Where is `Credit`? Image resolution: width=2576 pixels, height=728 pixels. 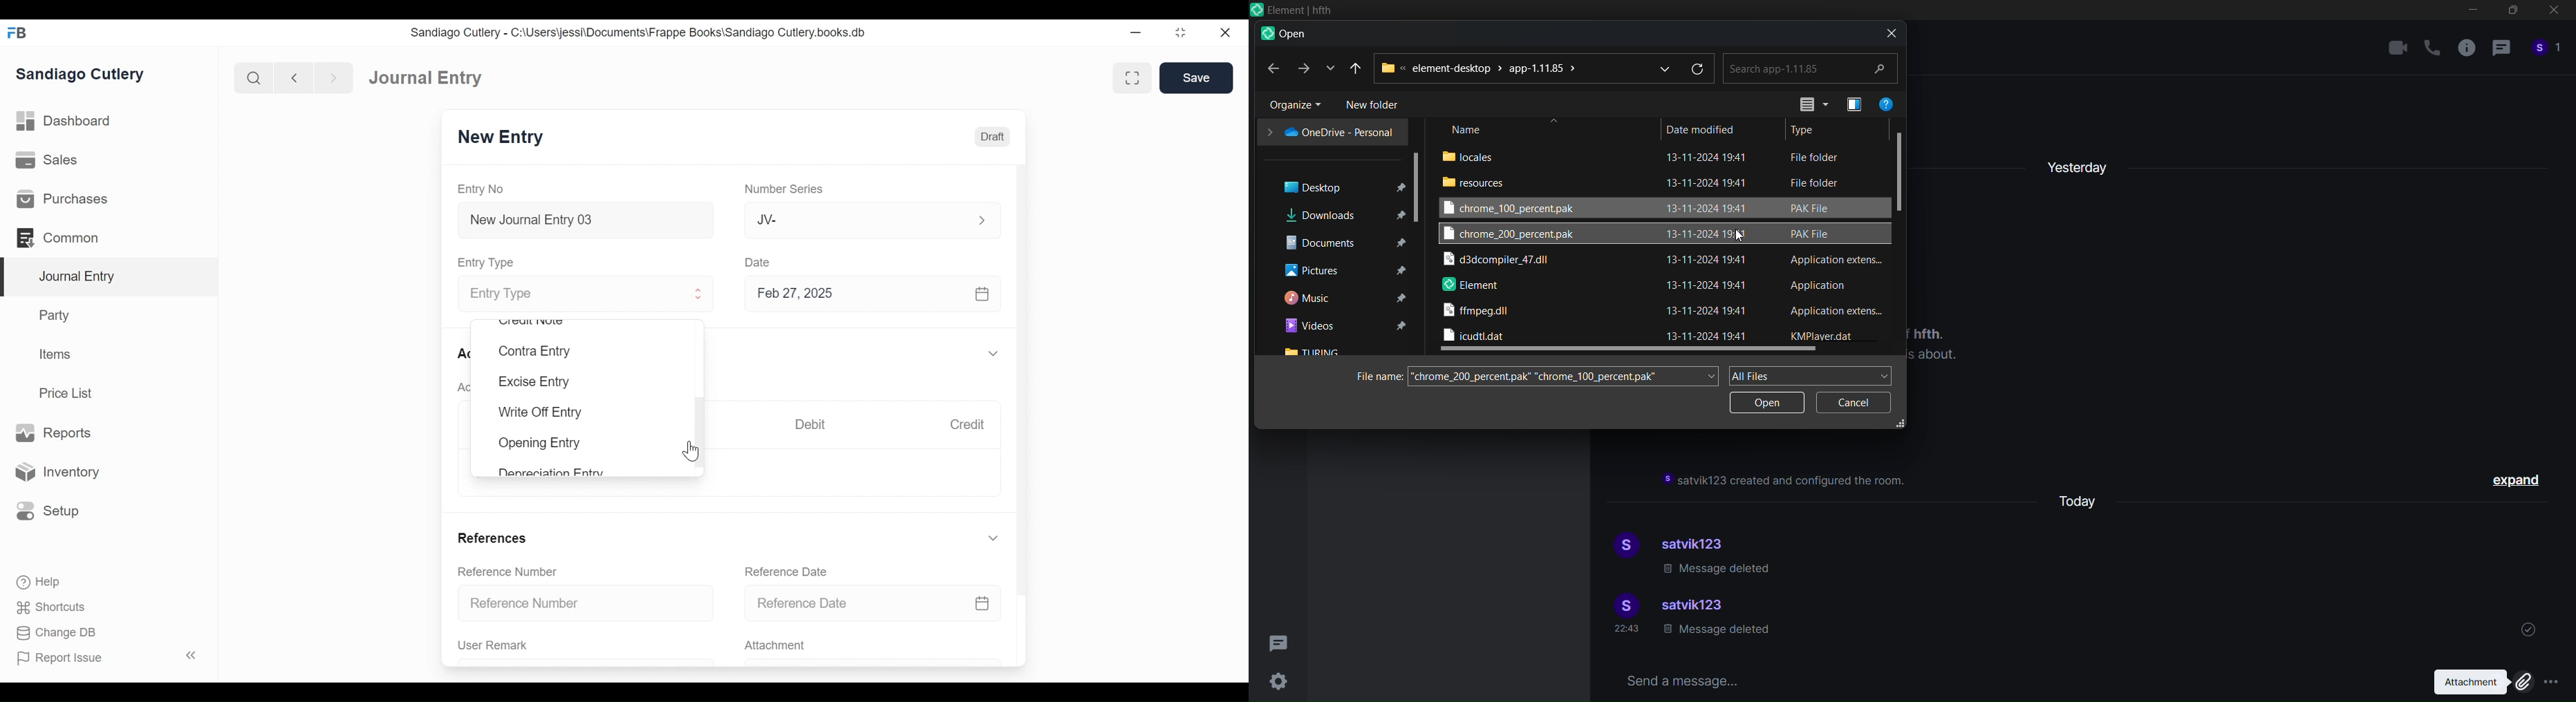
Credit is located at coordinates (969, 424).